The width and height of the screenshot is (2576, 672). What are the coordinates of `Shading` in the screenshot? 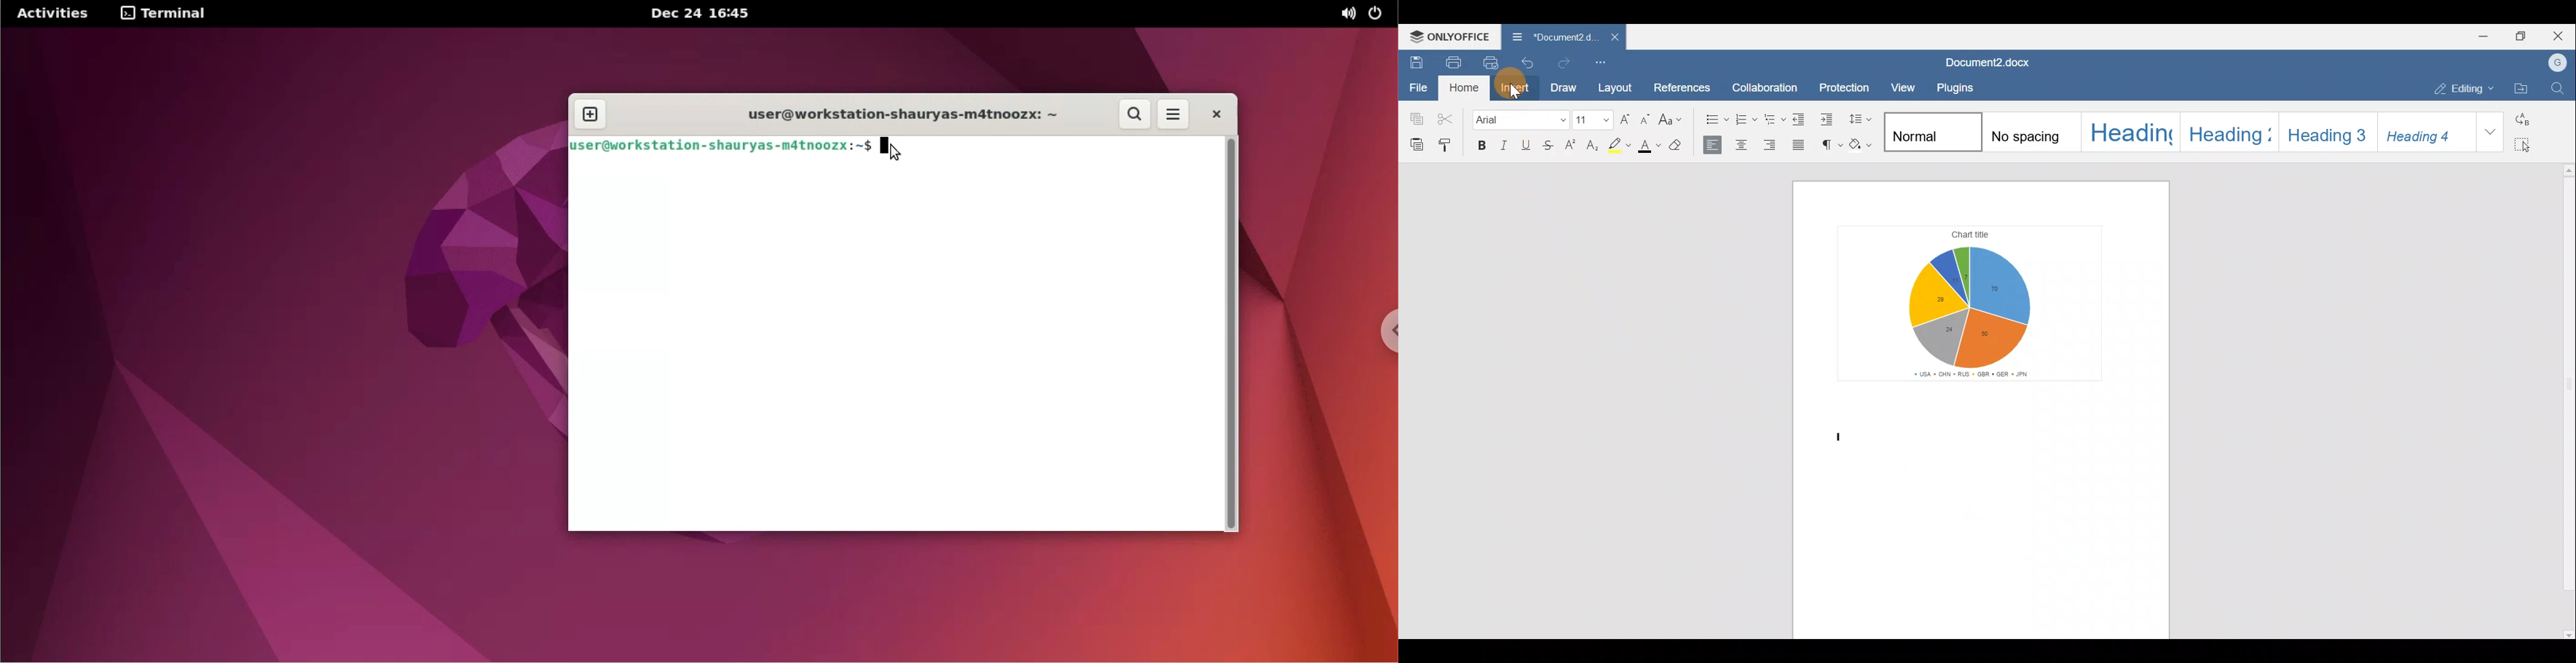 It's located at (1863, 146).